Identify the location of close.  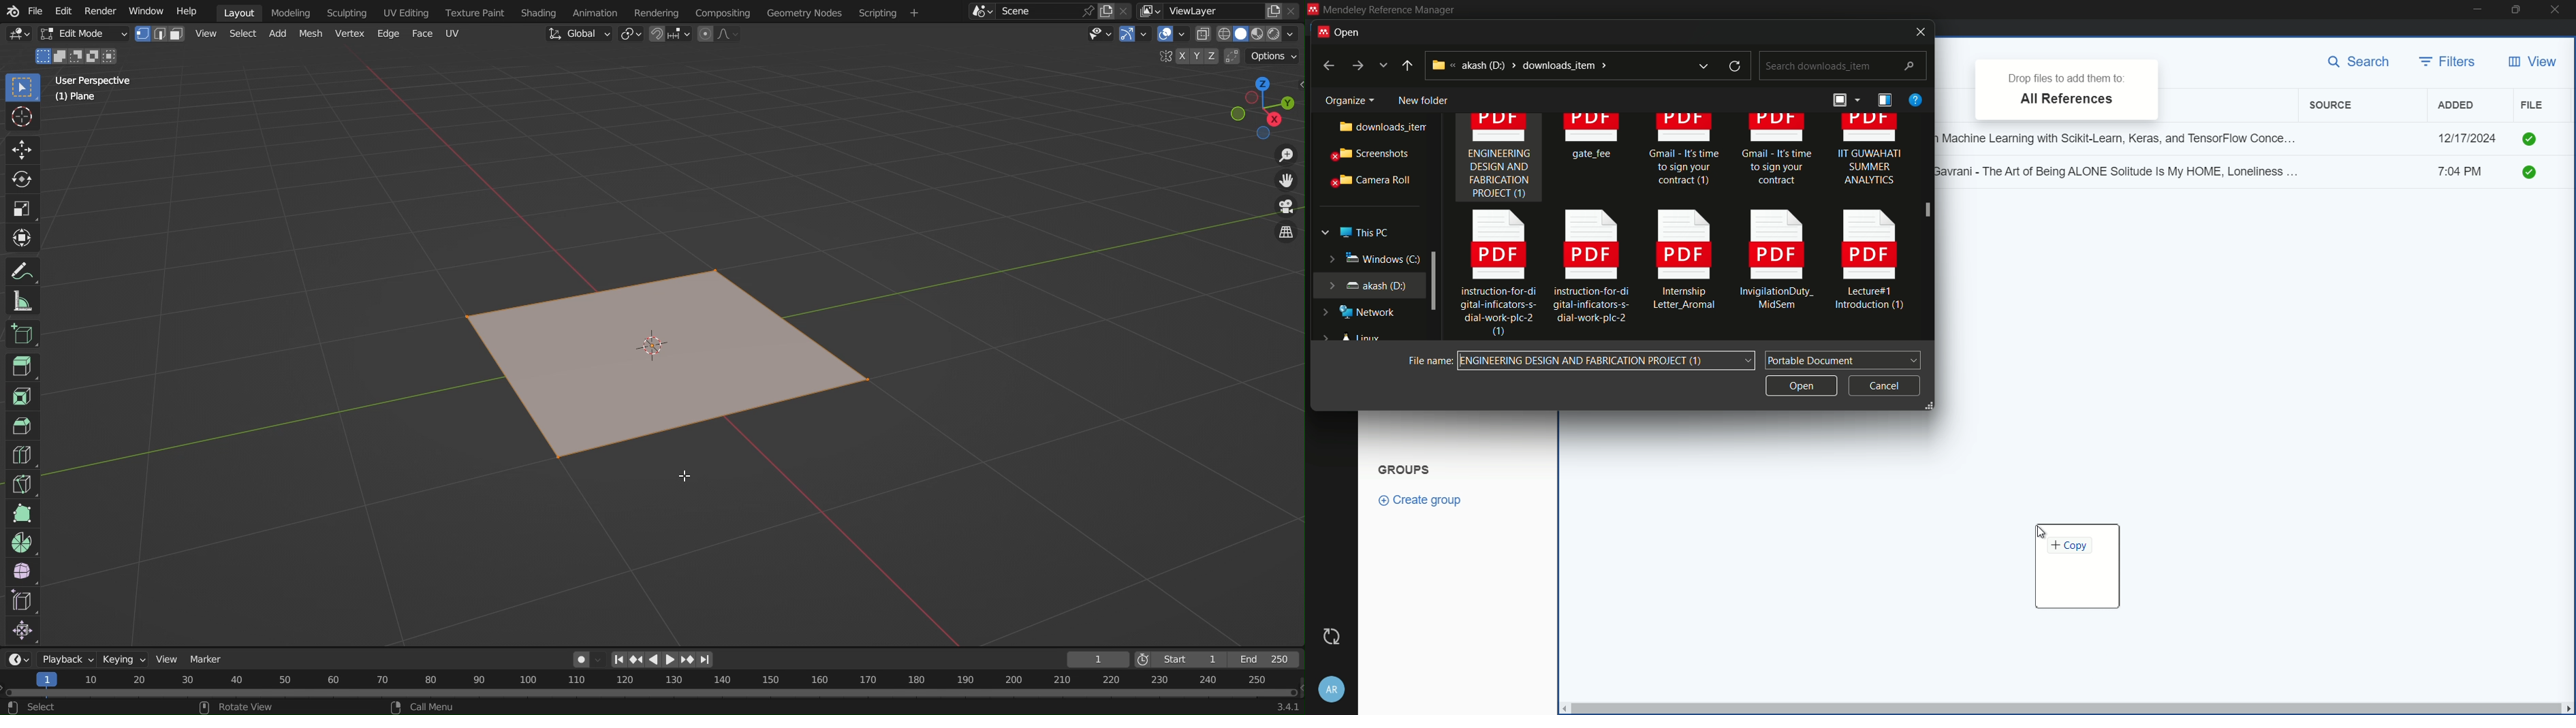
(1916, 32).